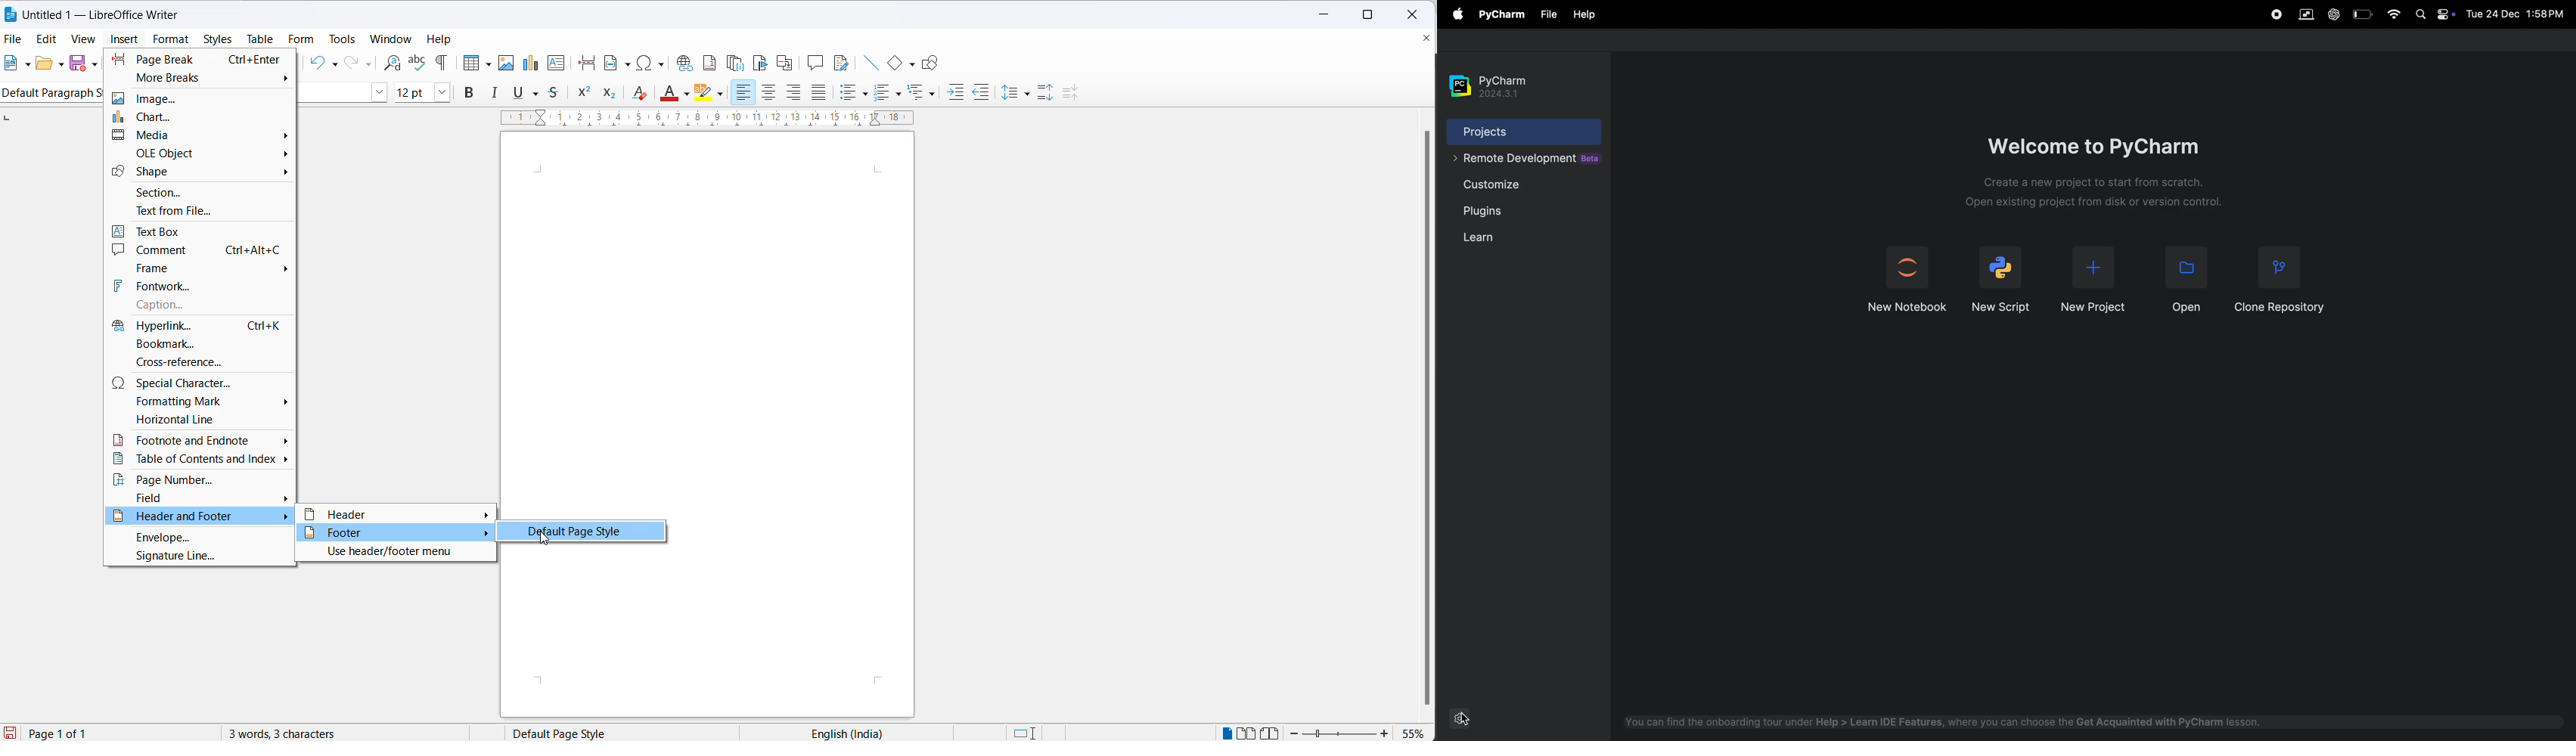  What do you see at coordinates (669, 95) in the screenshot?
I see `font color` at bounding box center [669, 95].